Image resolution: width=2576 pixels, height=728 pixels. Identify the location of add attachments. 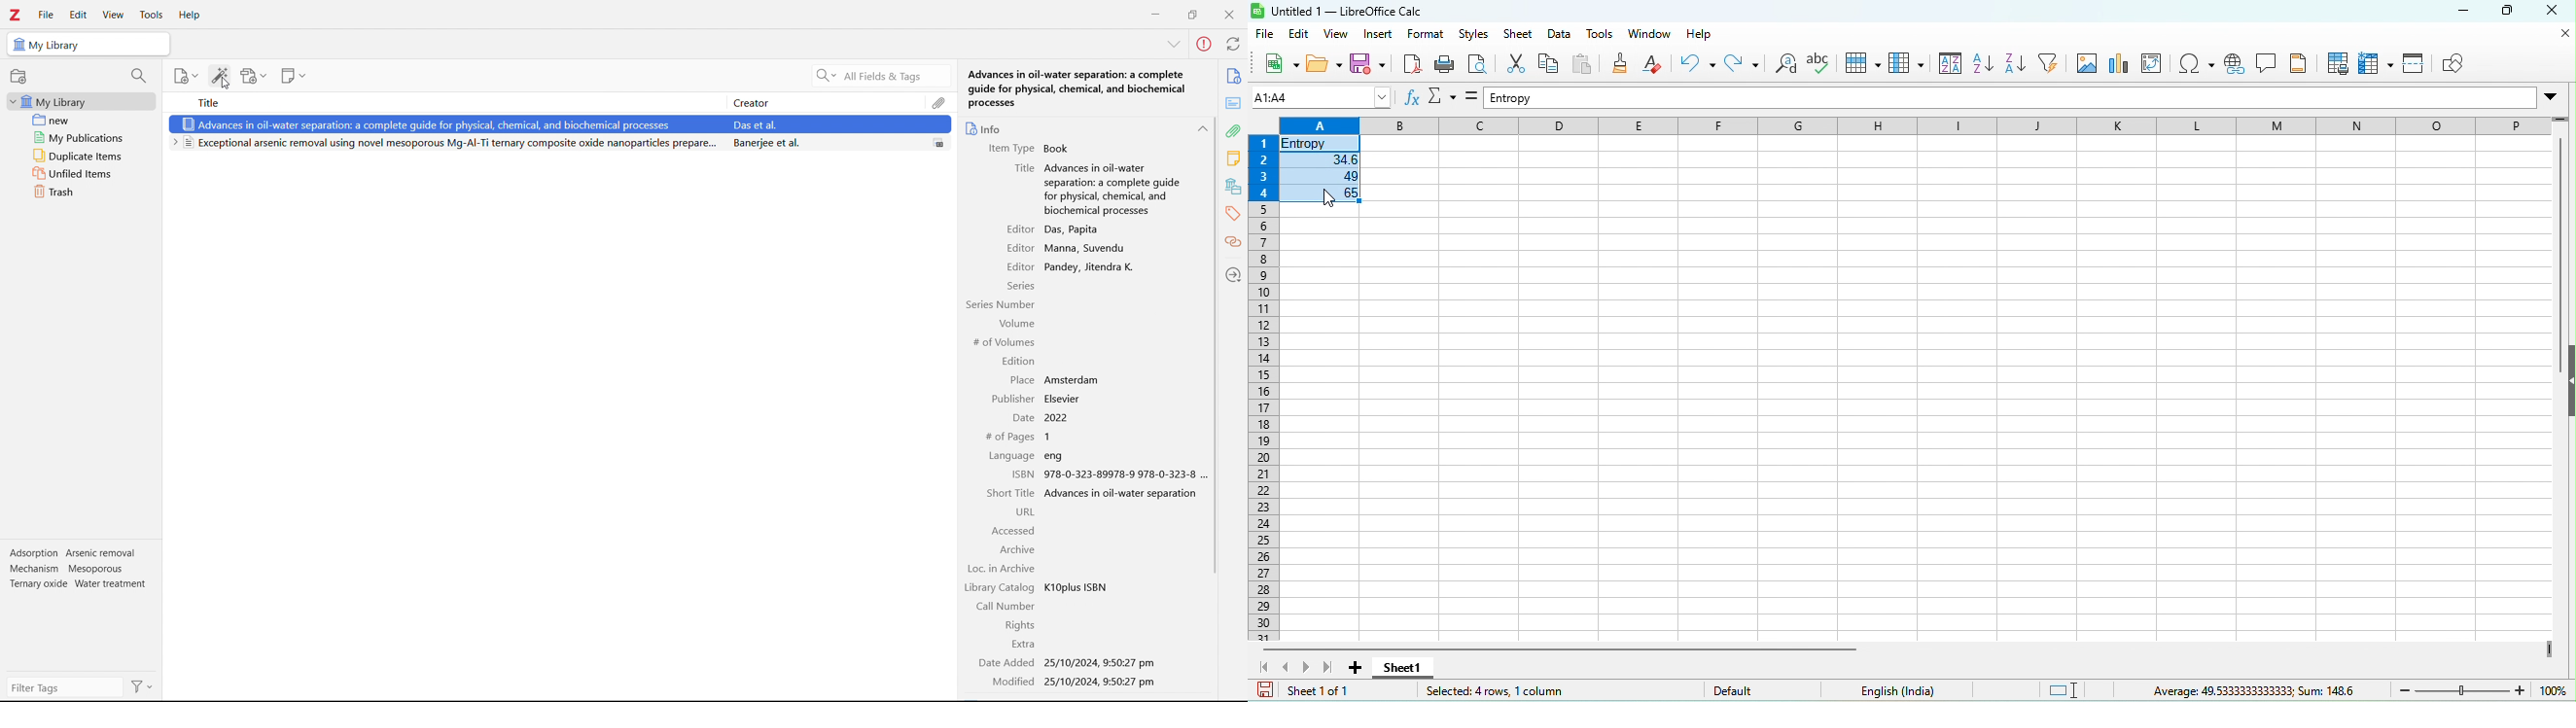
(254, 75).